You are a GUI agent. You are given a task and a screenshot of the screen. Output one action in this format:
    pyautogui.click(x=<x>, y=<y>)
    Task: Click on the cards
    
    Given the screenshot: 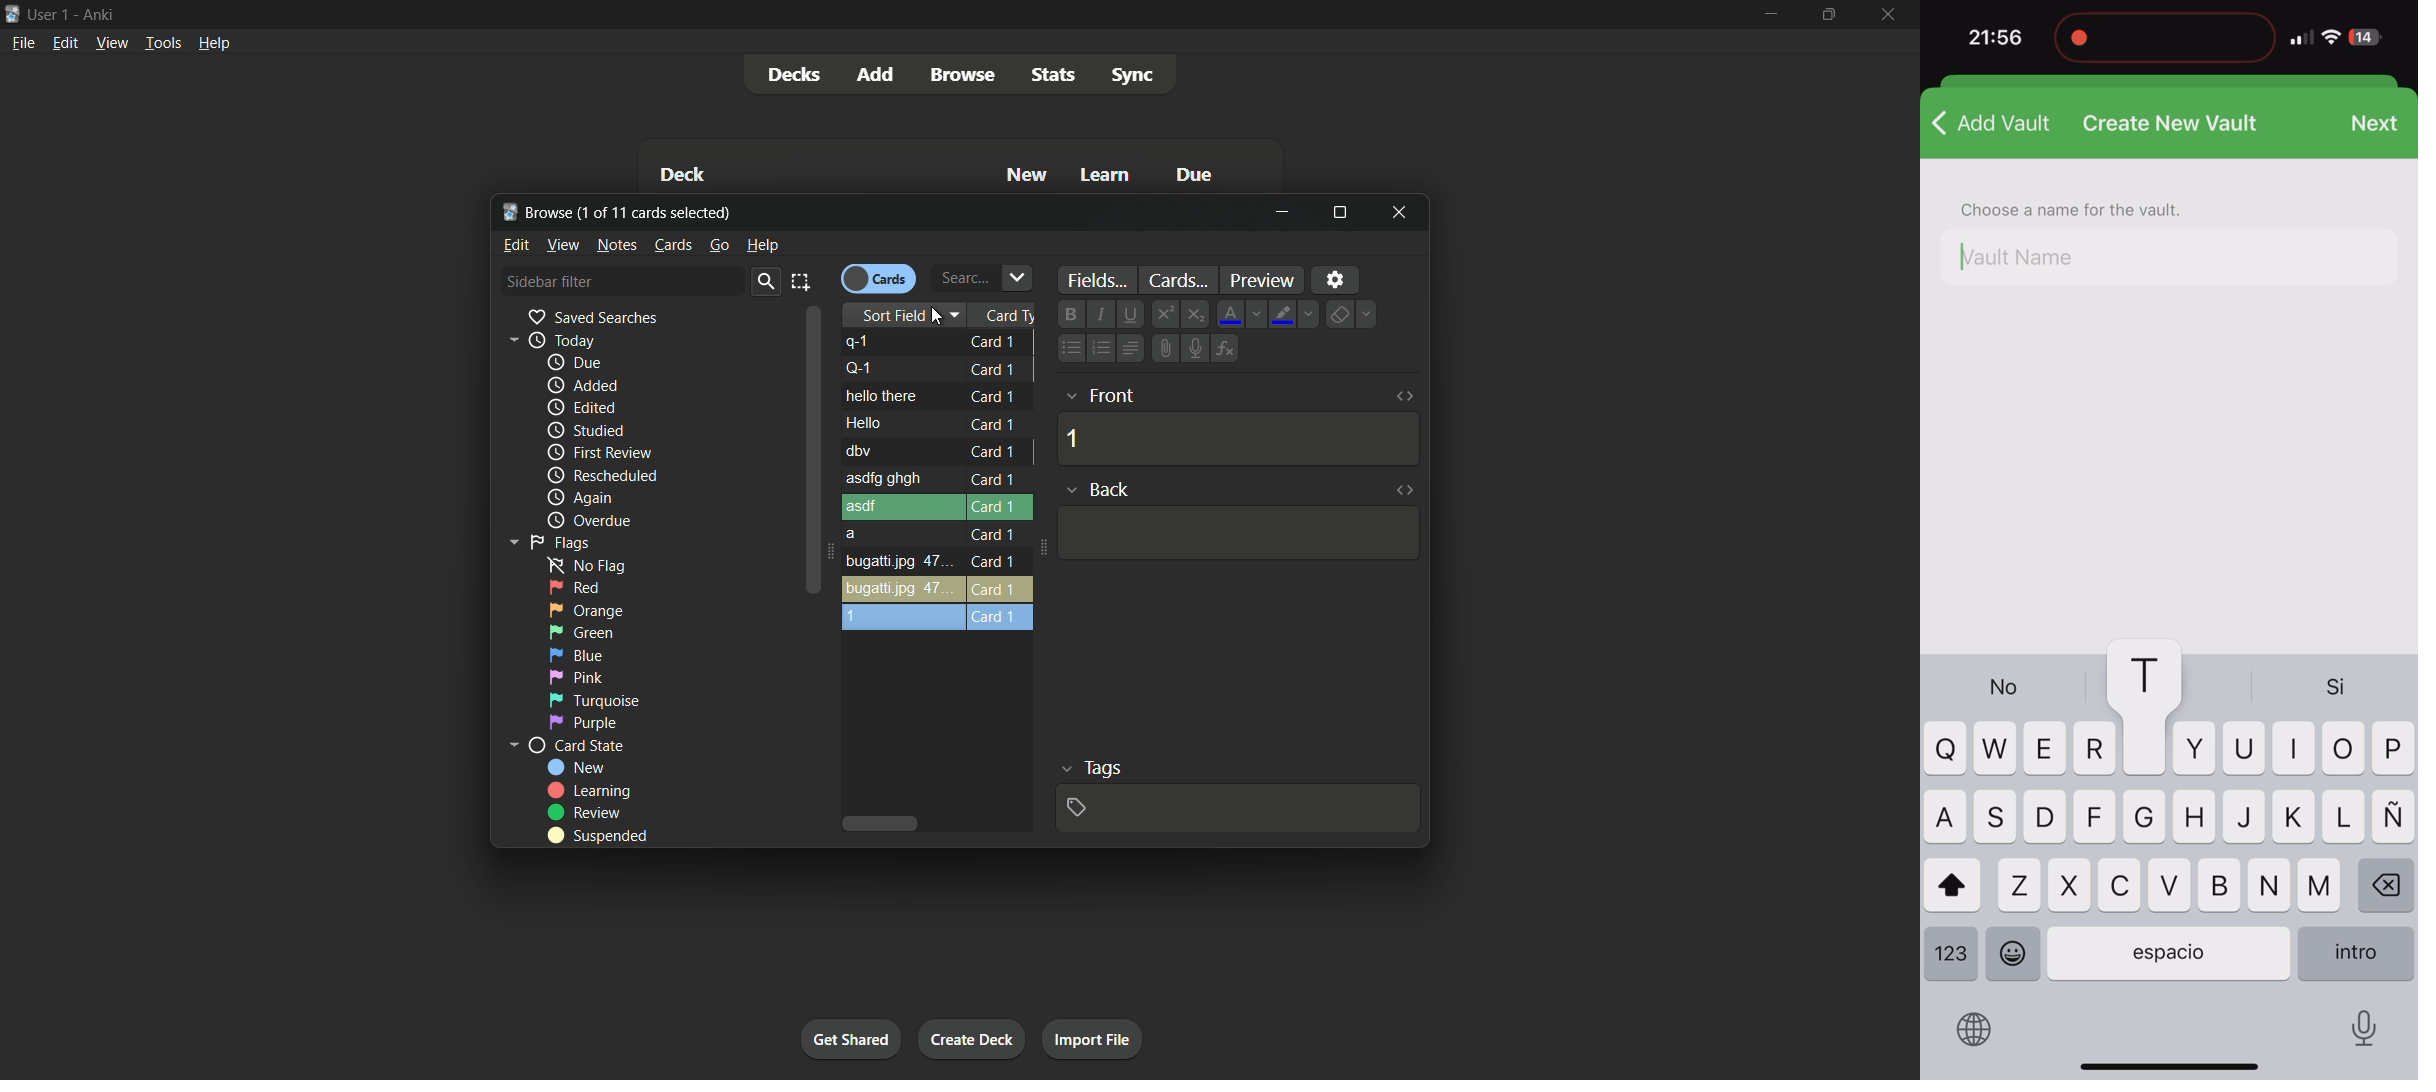 What is the action you would take?
    pyautogui.click(x=672, y=244)
    